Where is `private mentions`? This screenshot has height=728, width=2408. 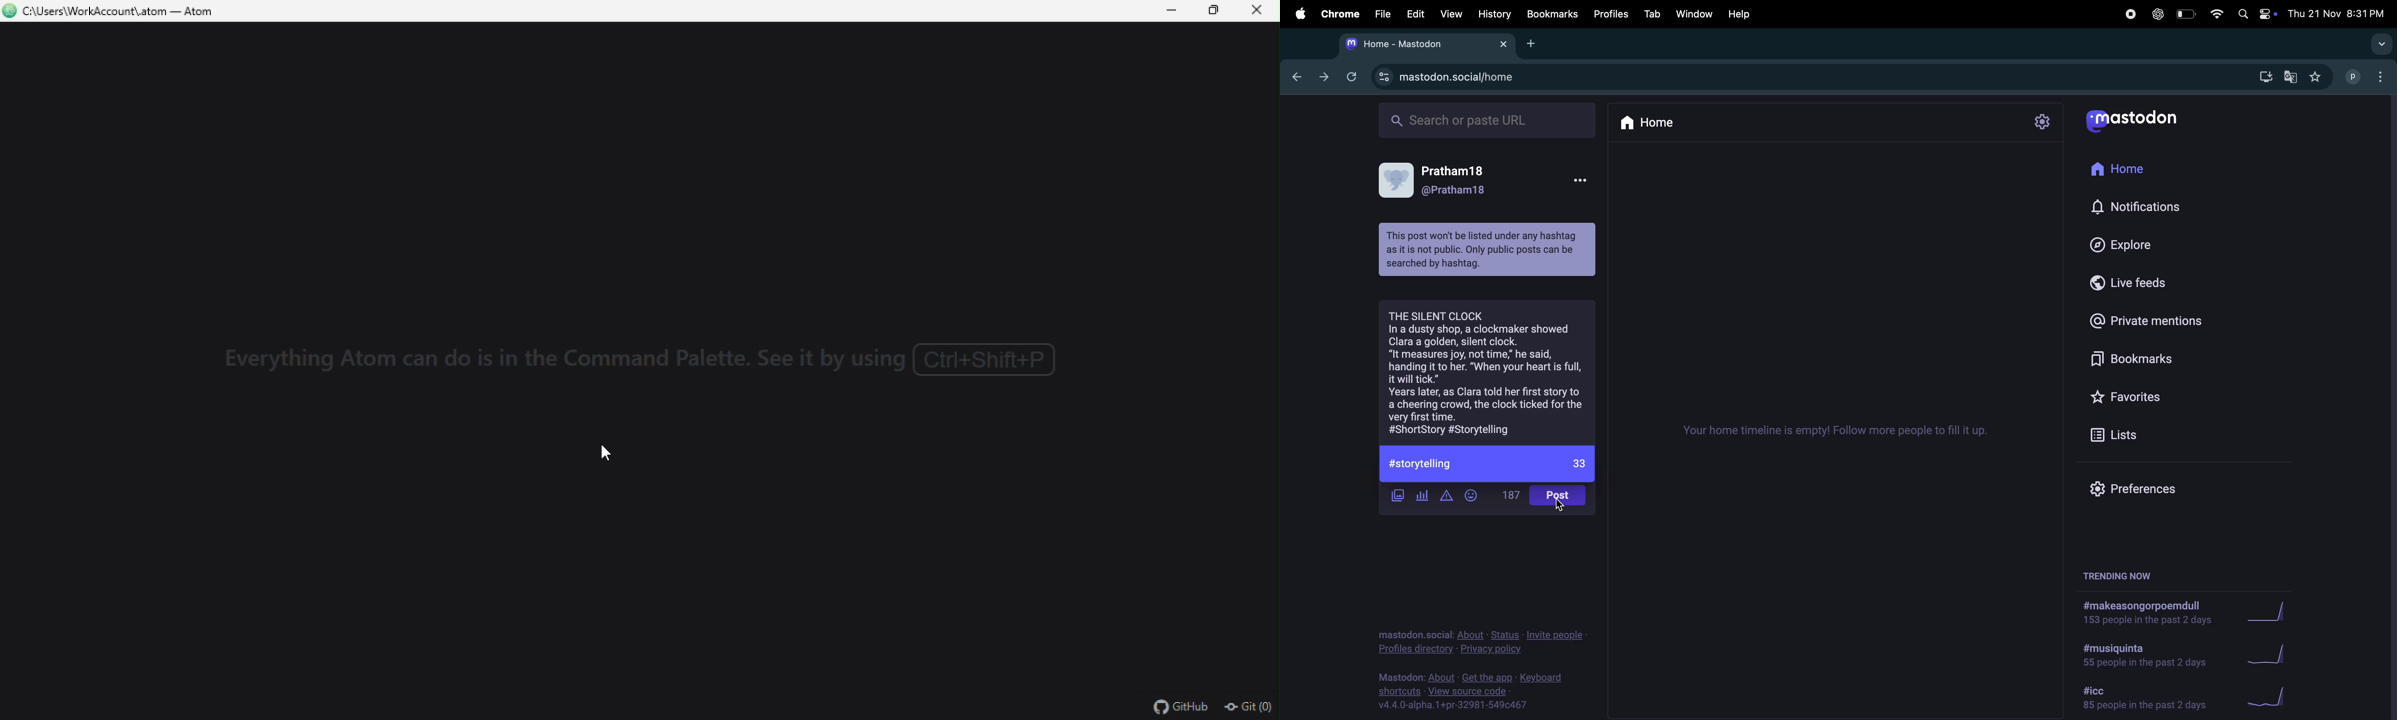 private mentions is located at coordinates (2144, 322).